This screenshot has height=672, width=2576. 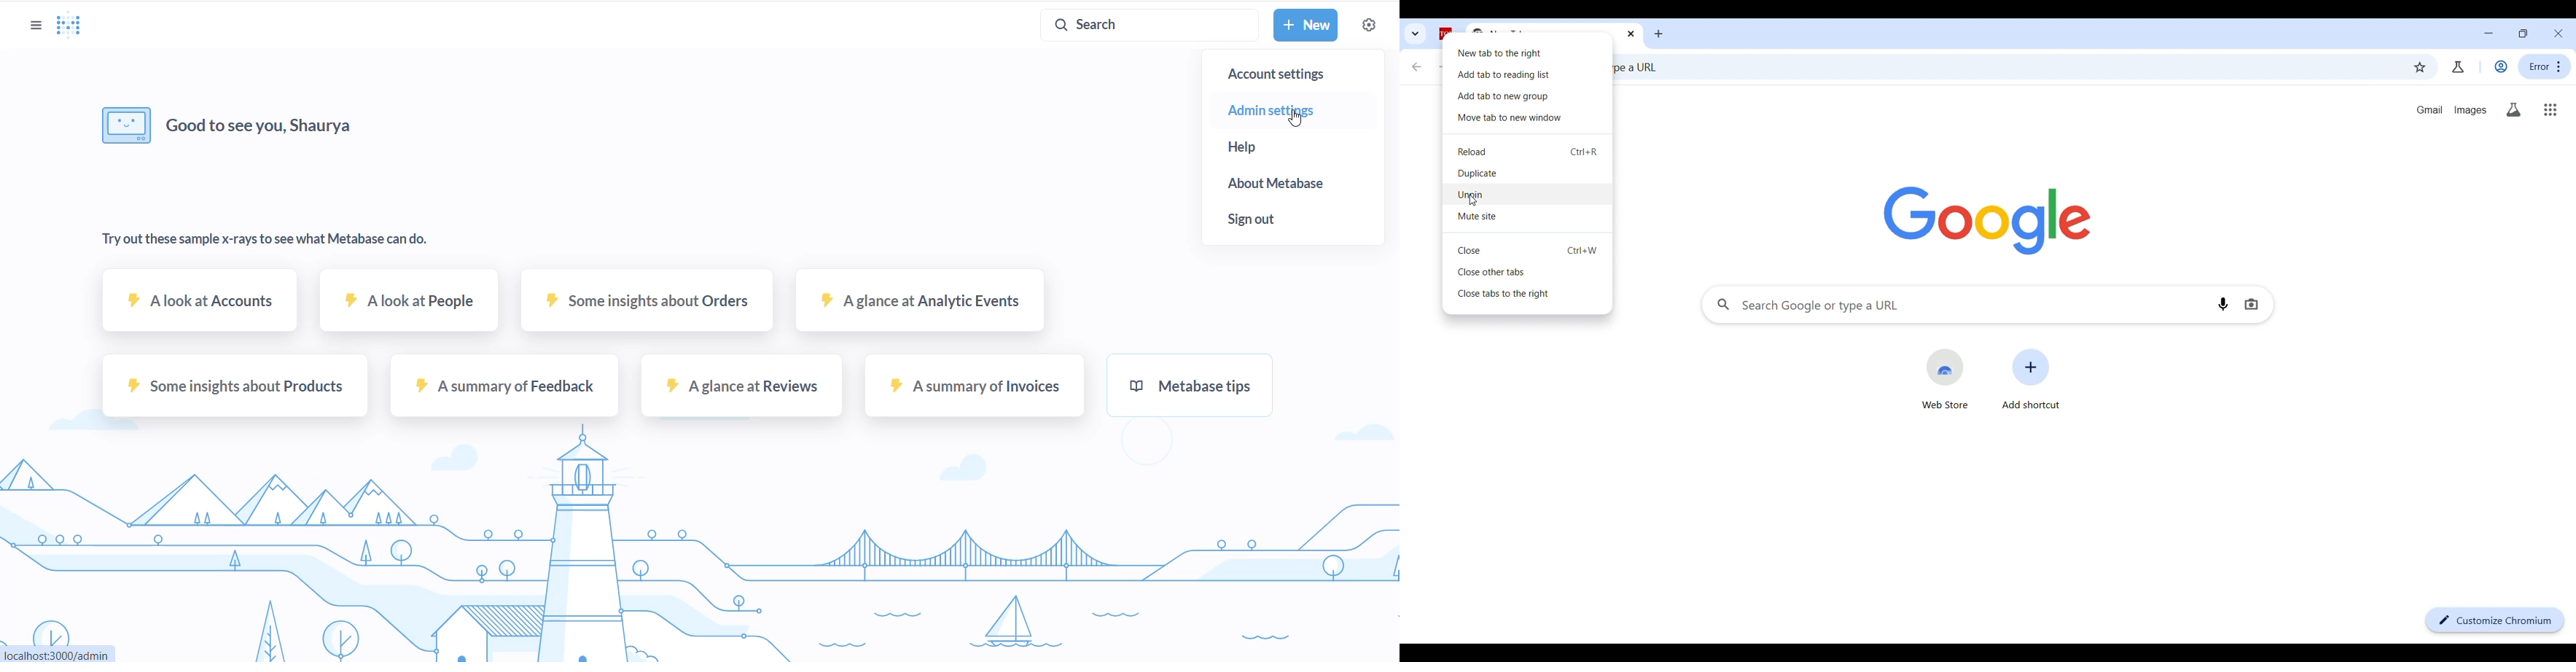 What do you see at coordinates (1267, 220) in the screenshot?
I see `sign out` at bounding box center [1267, 220].